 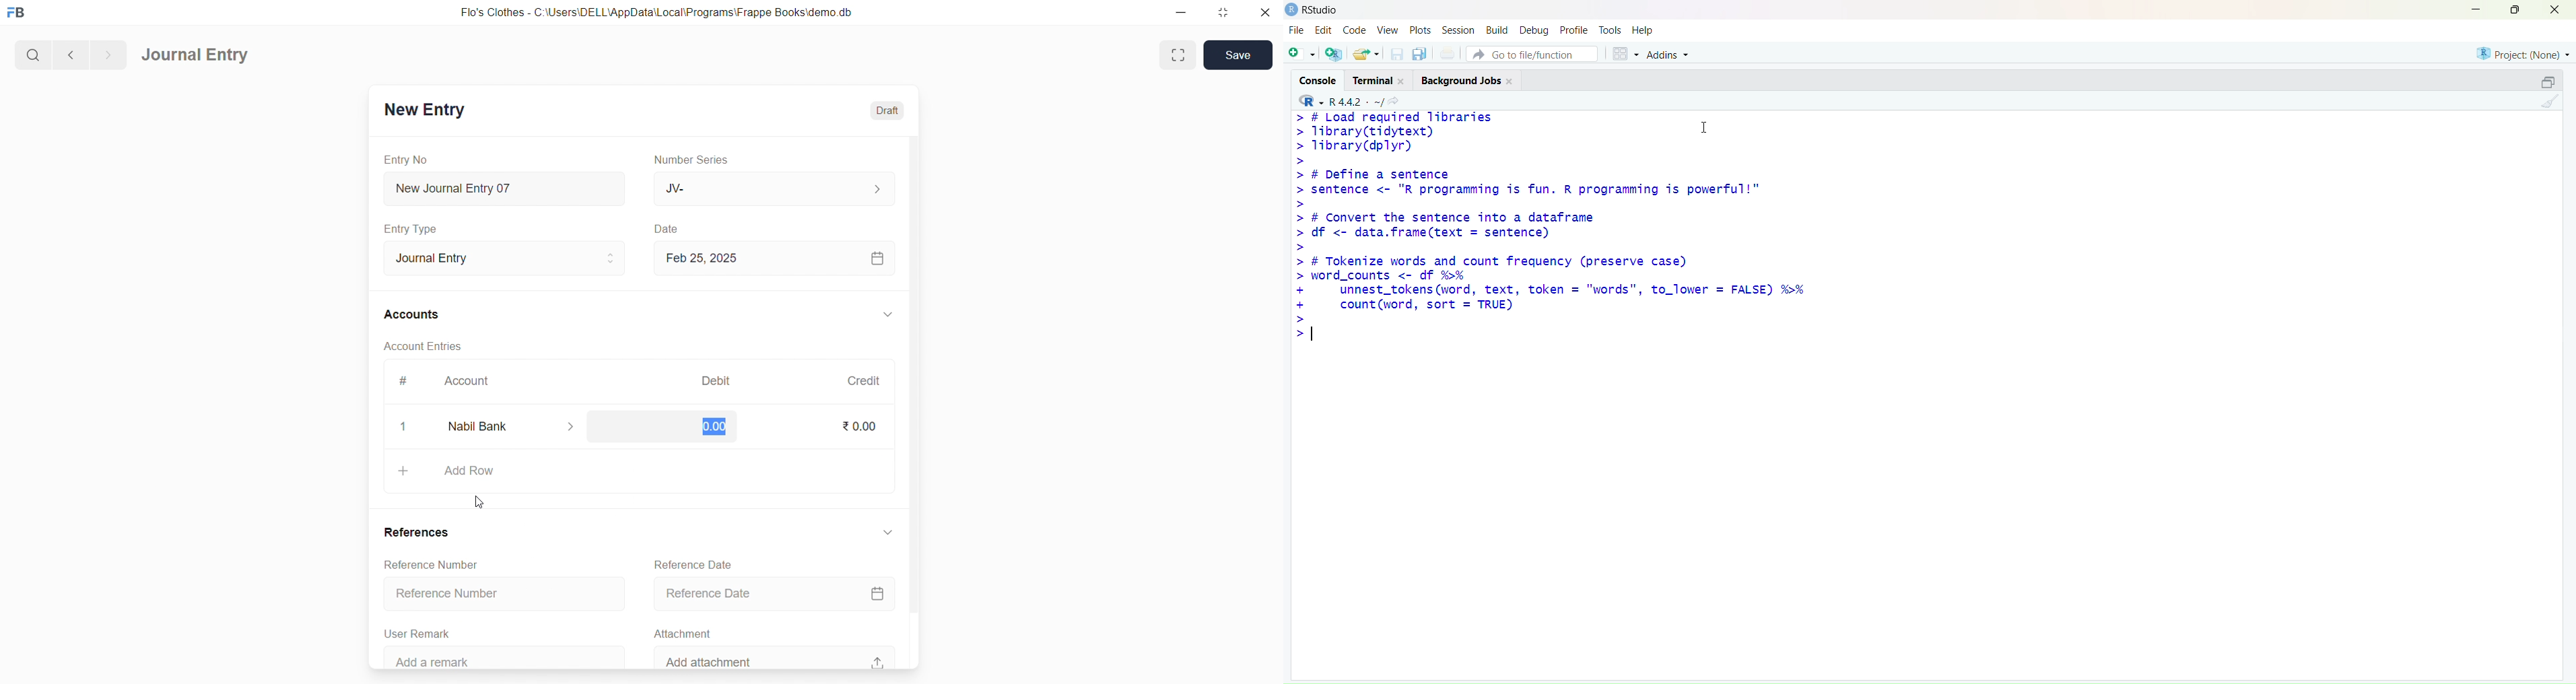 What do you see at coordinates (863, 380) in the screenshot?
I see `Credit` at bounding box center [863, 380].